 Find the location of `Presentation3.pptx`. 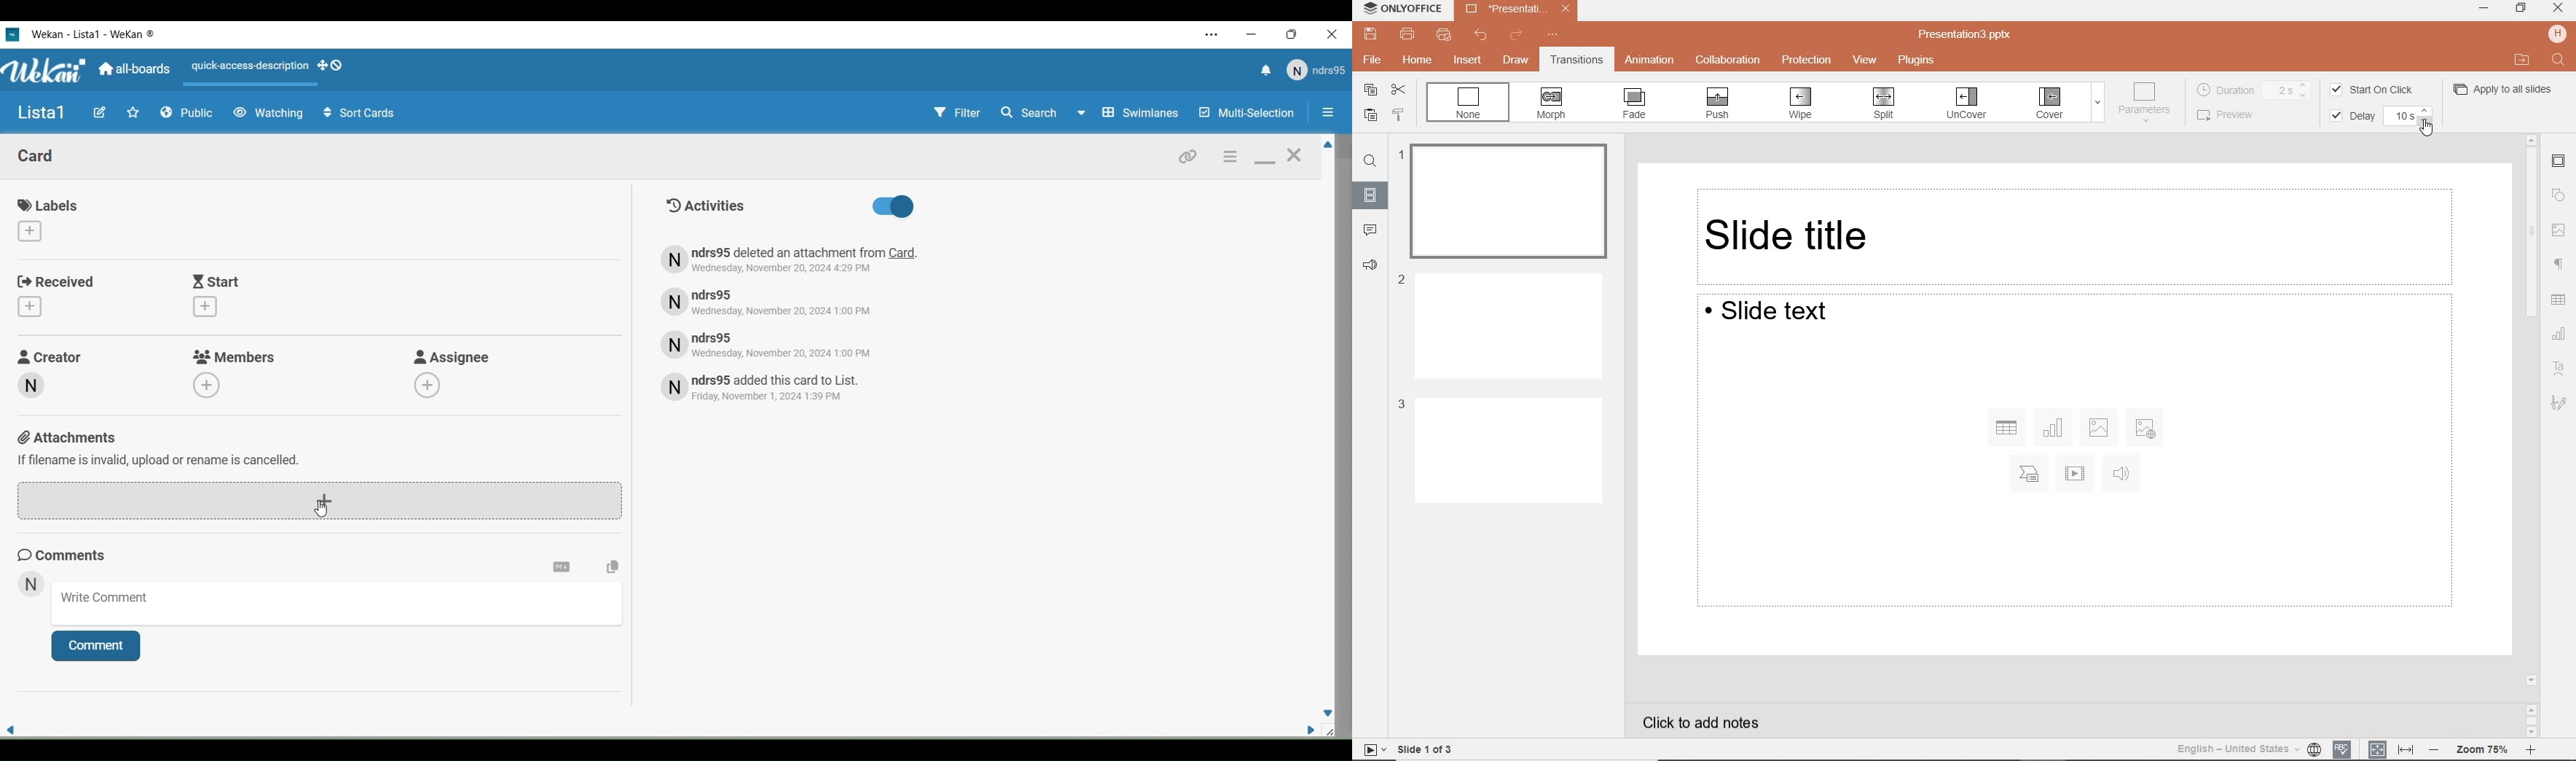

Presentation3.pptx is located at coordinates (1515, 8).